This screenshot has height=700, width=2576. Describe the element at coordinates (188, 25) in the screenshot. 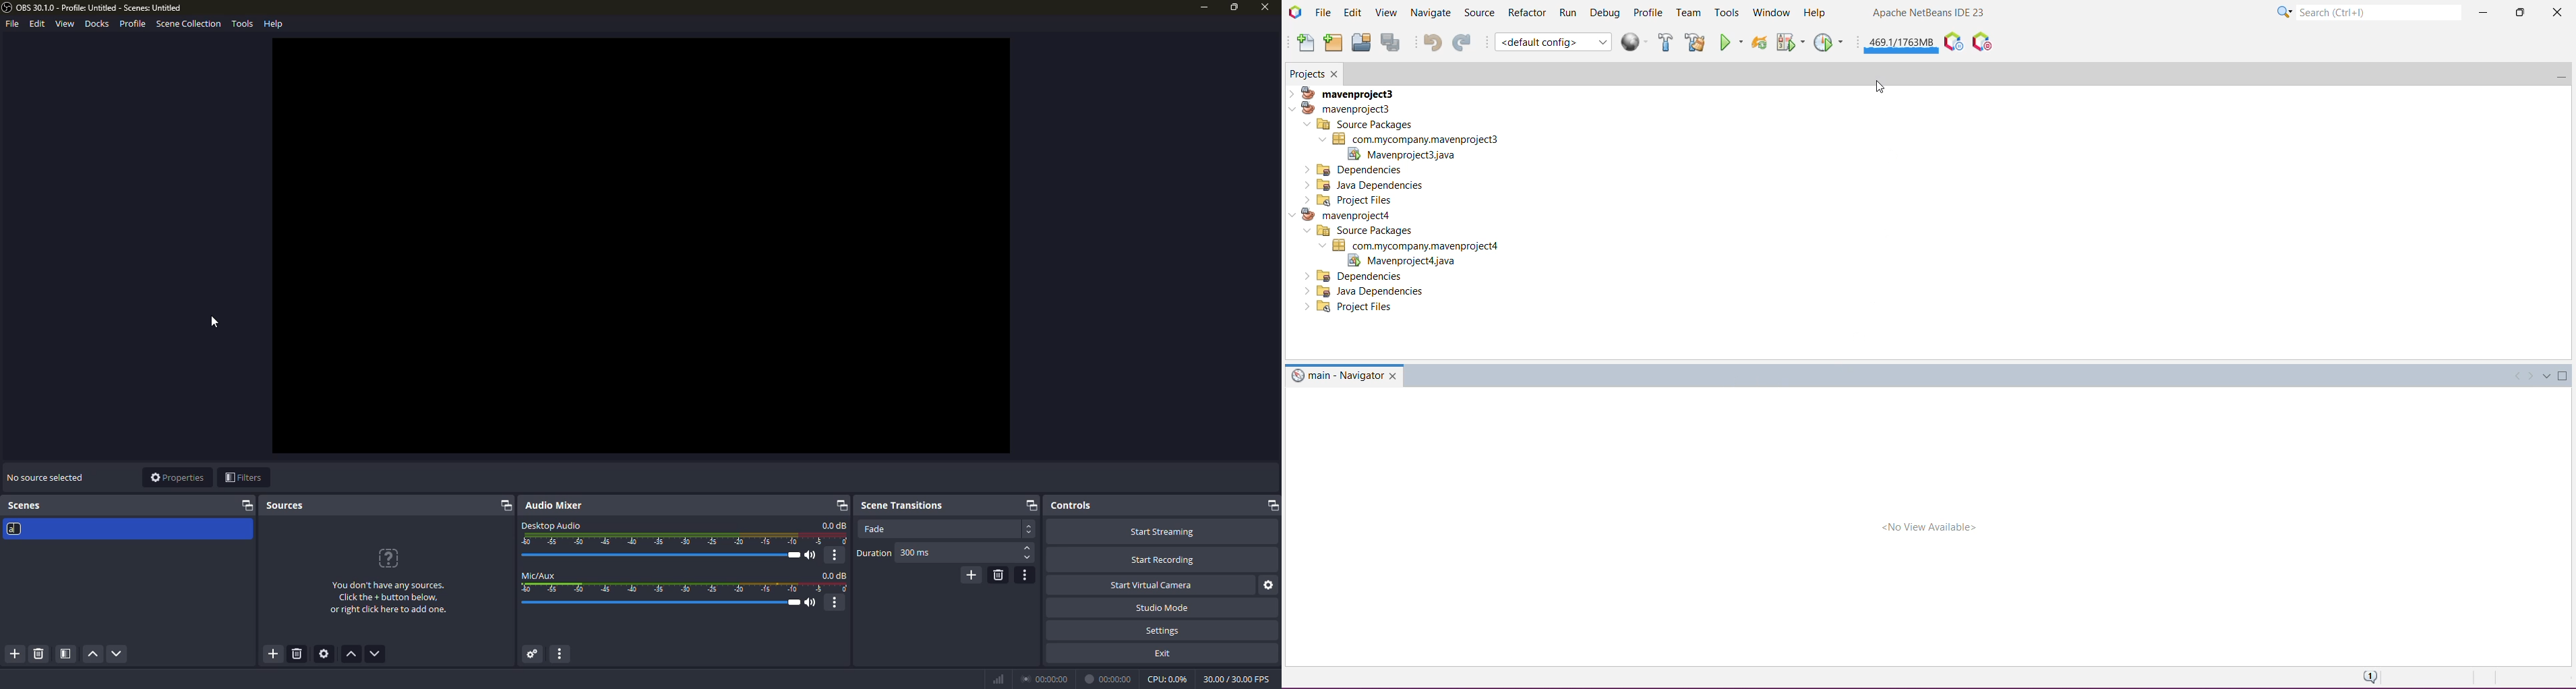

I see `scene collection` at that location.